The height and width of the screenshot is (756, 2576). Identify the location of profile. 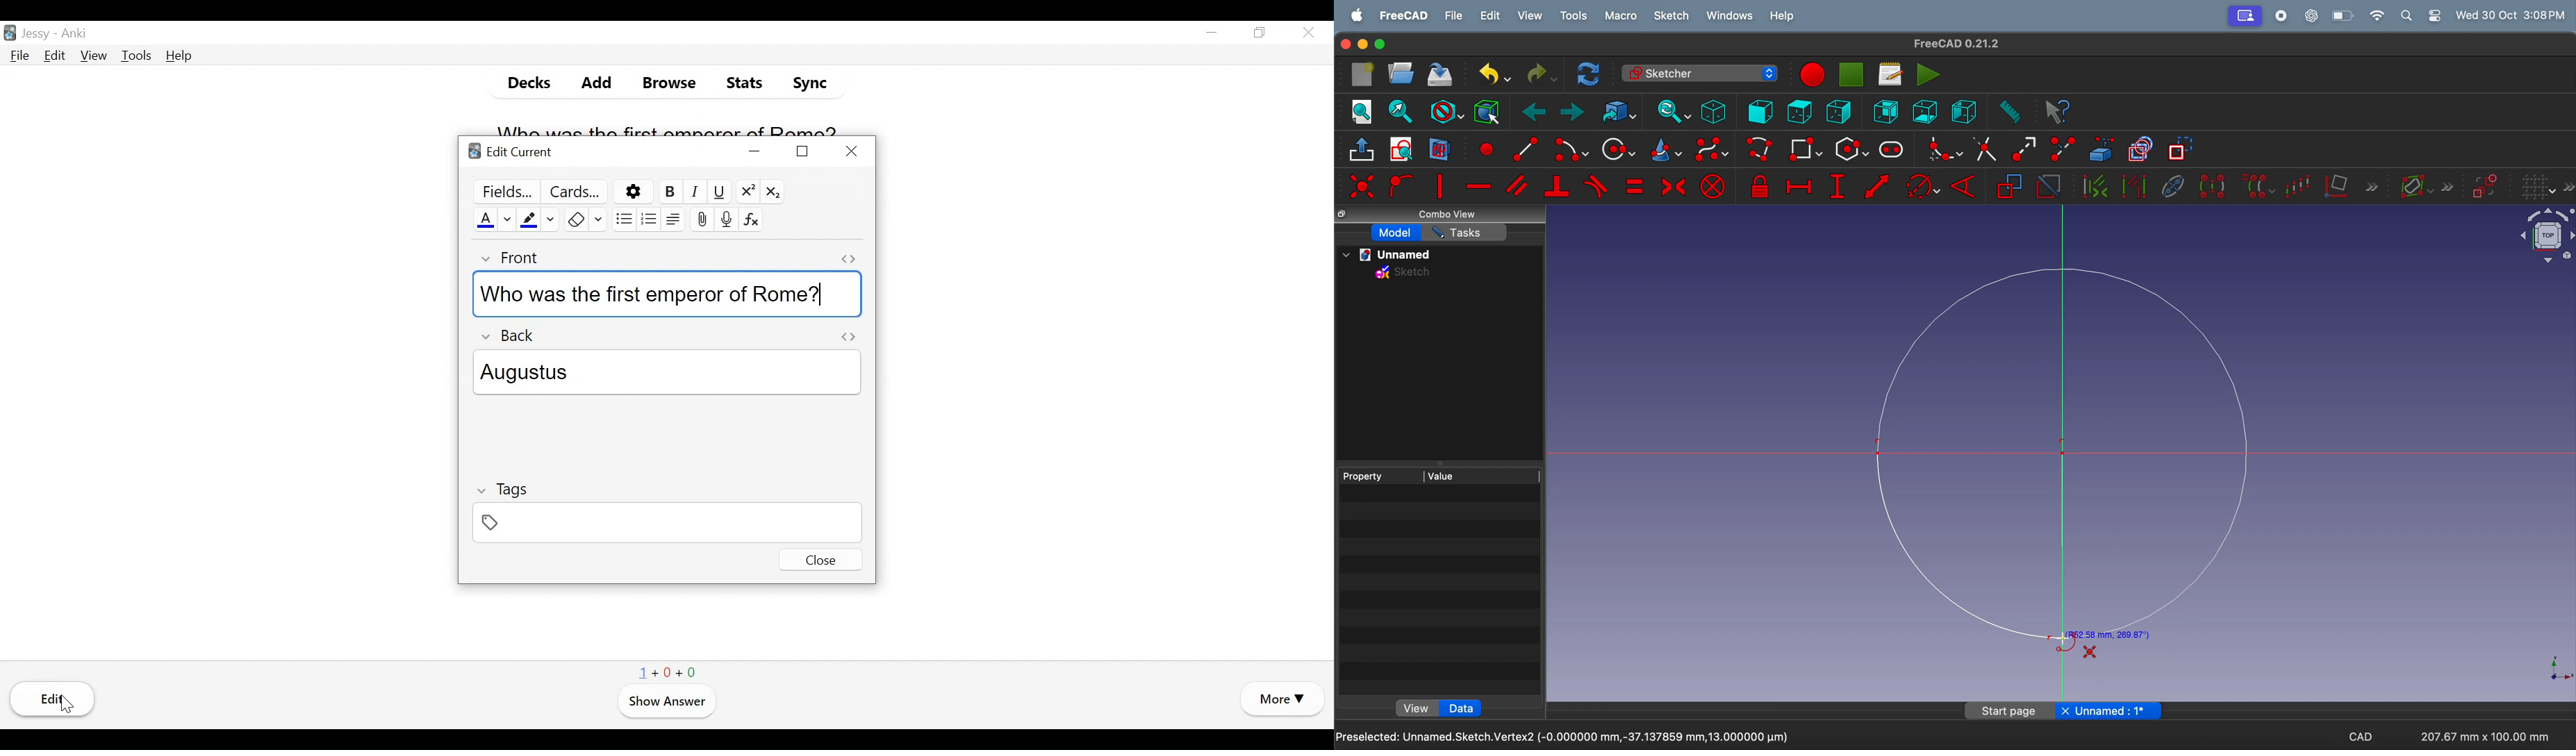
(2246, 16).